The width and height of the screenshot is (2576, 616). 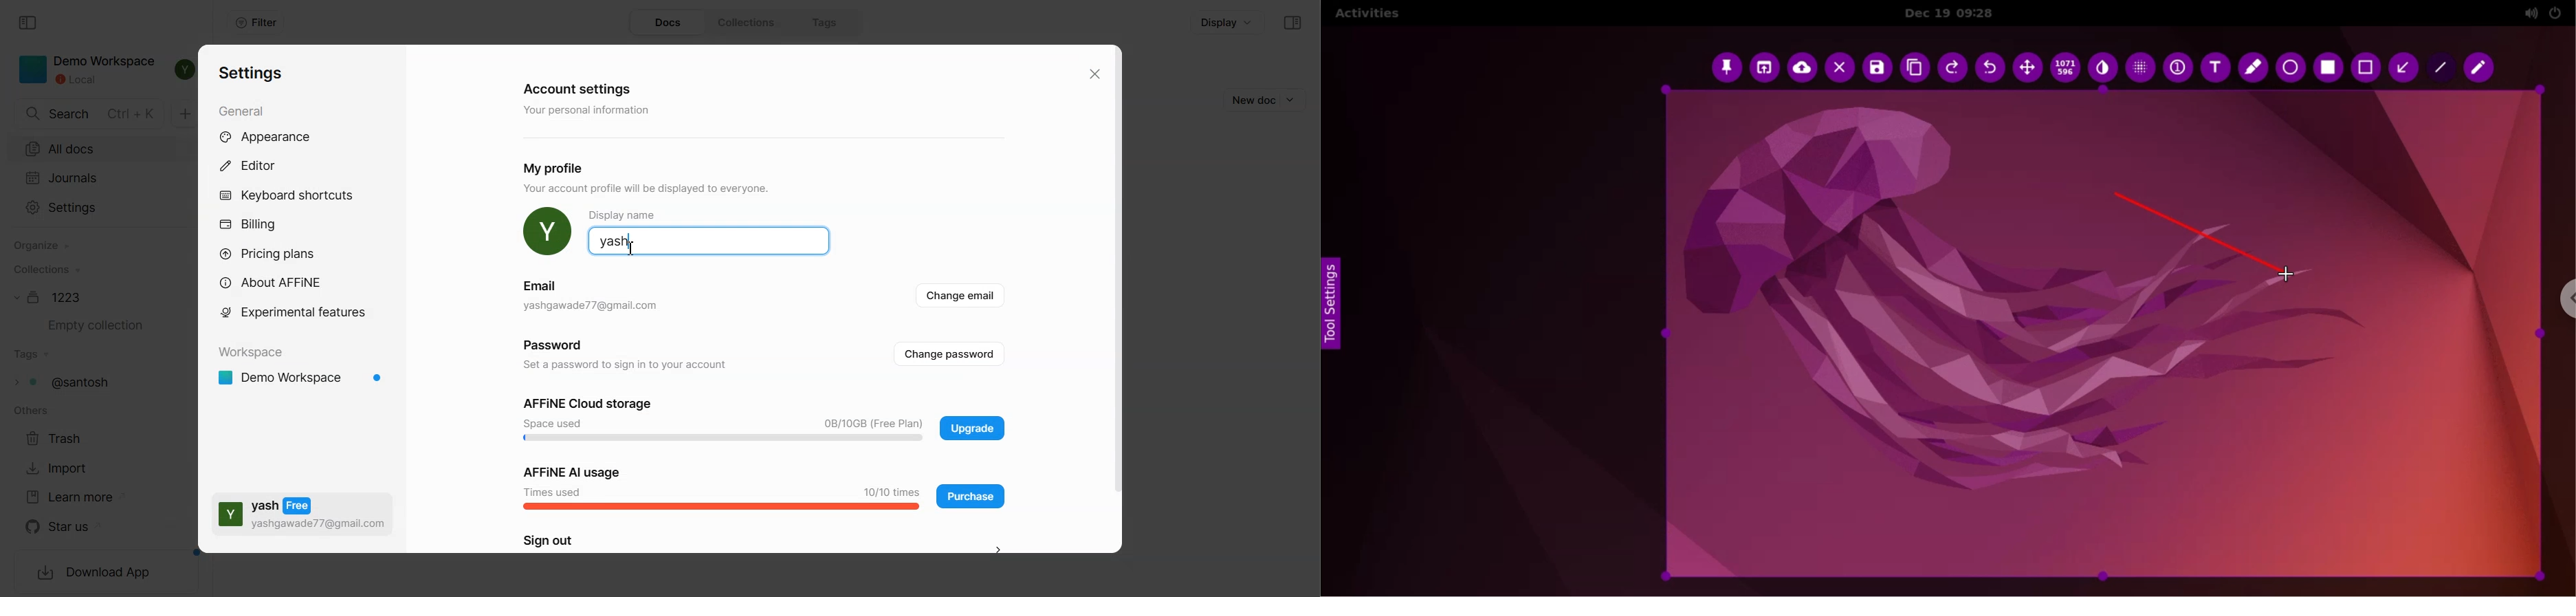 What do you see at coordinates (93, 177) in the screenshot?
I see `Journals` at bounding box center [93, 177].